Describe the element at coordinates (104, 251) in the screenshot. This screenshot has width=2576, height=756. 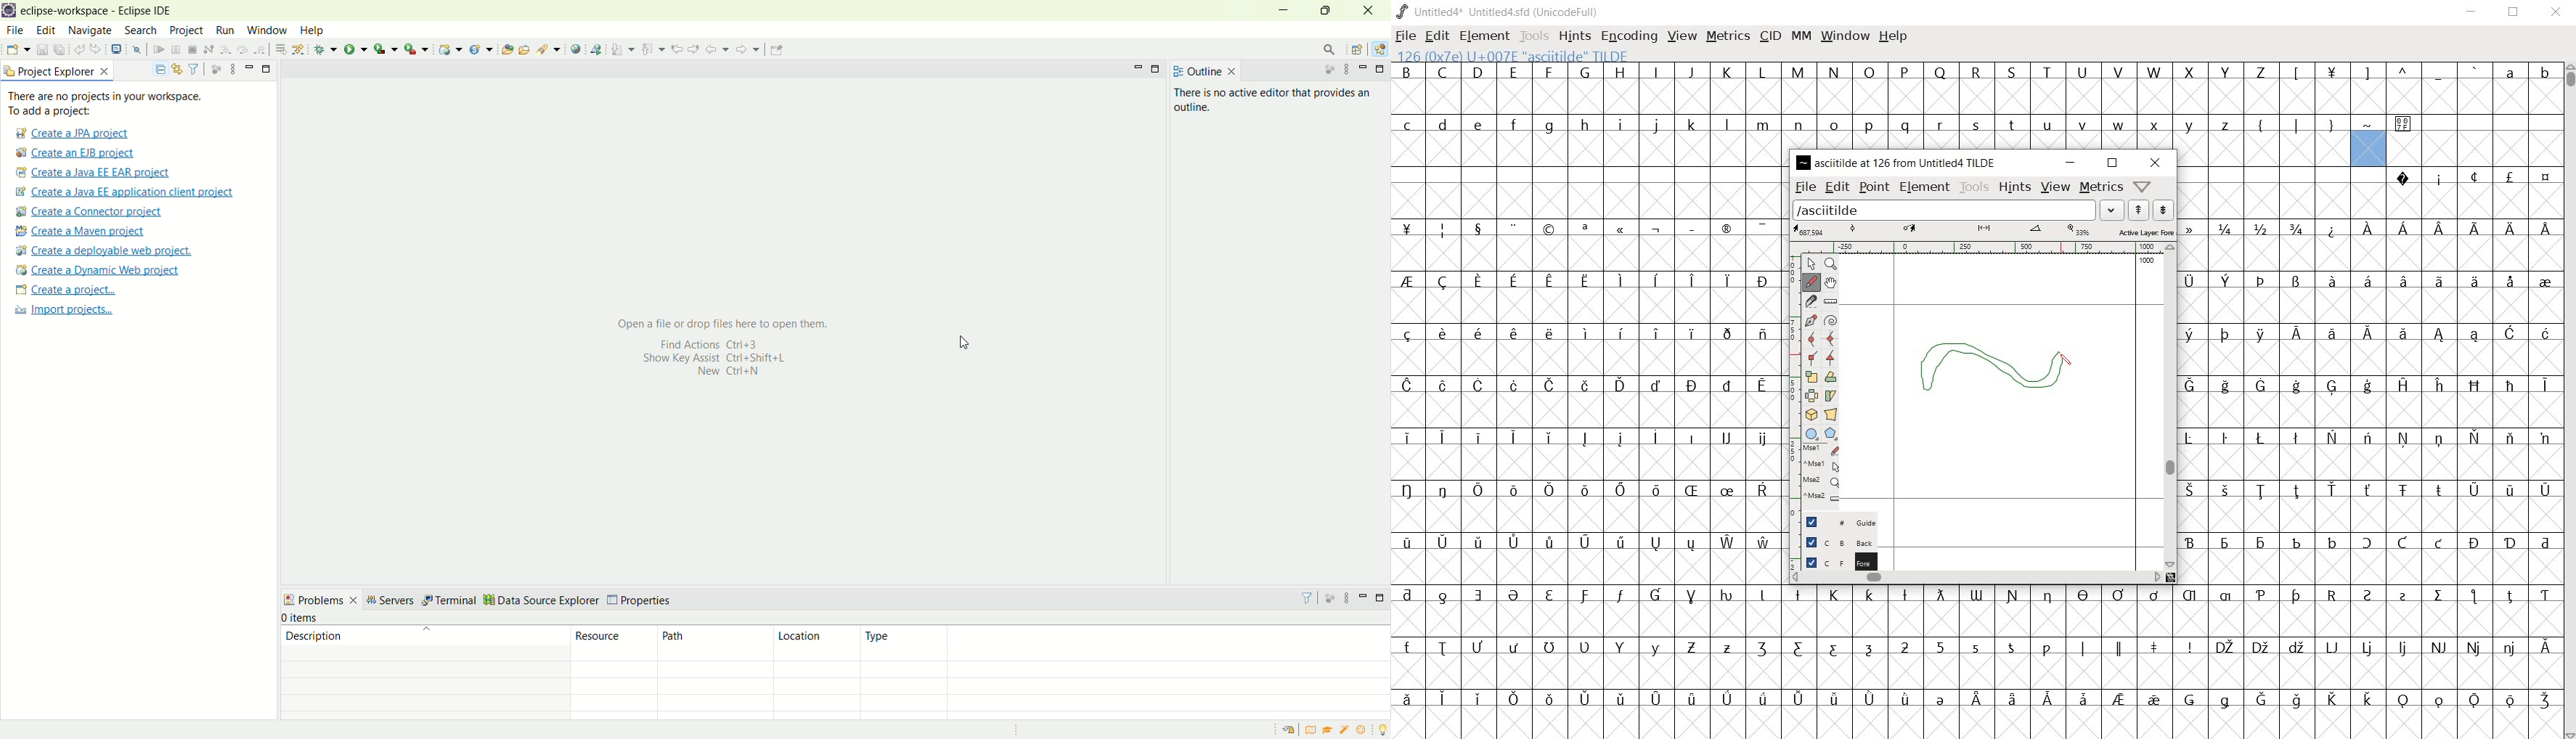
I see `create a deployable web project` at that location.